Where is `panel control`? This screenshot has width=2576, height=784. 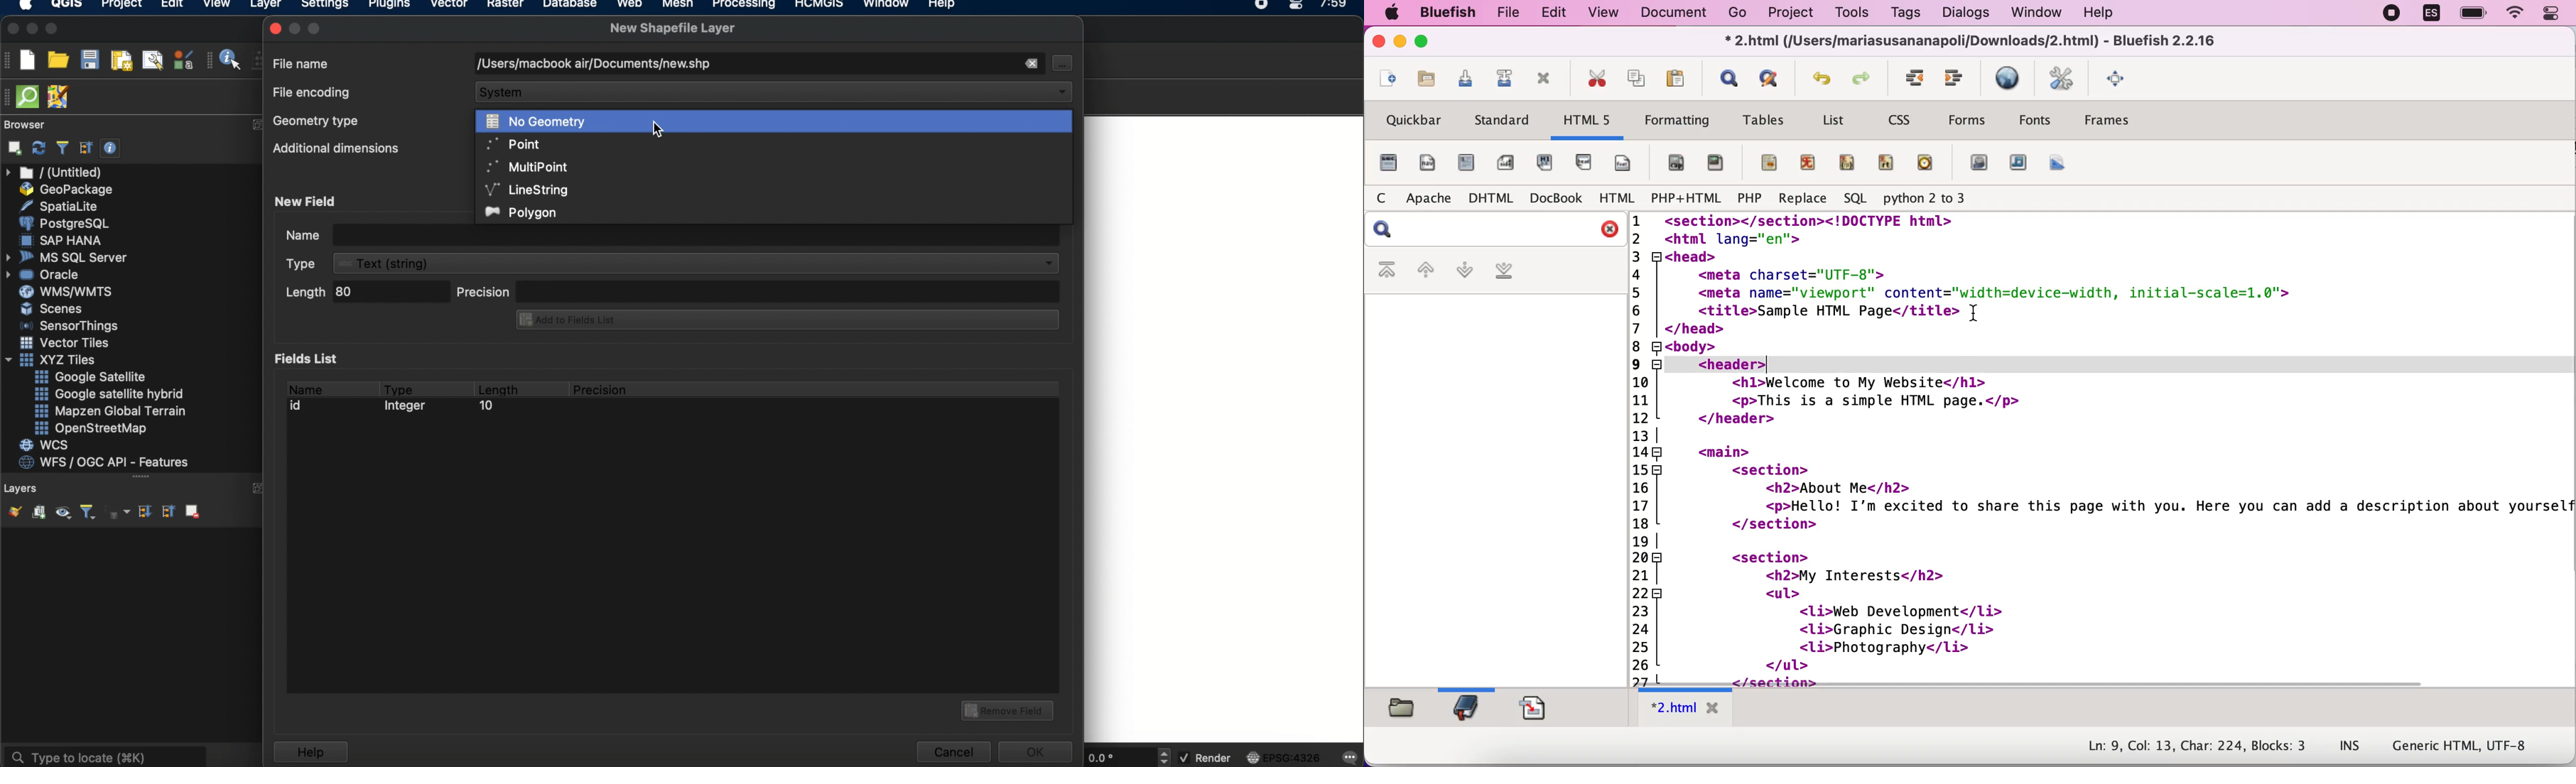 panel control is located at coordinates (2552, 14).